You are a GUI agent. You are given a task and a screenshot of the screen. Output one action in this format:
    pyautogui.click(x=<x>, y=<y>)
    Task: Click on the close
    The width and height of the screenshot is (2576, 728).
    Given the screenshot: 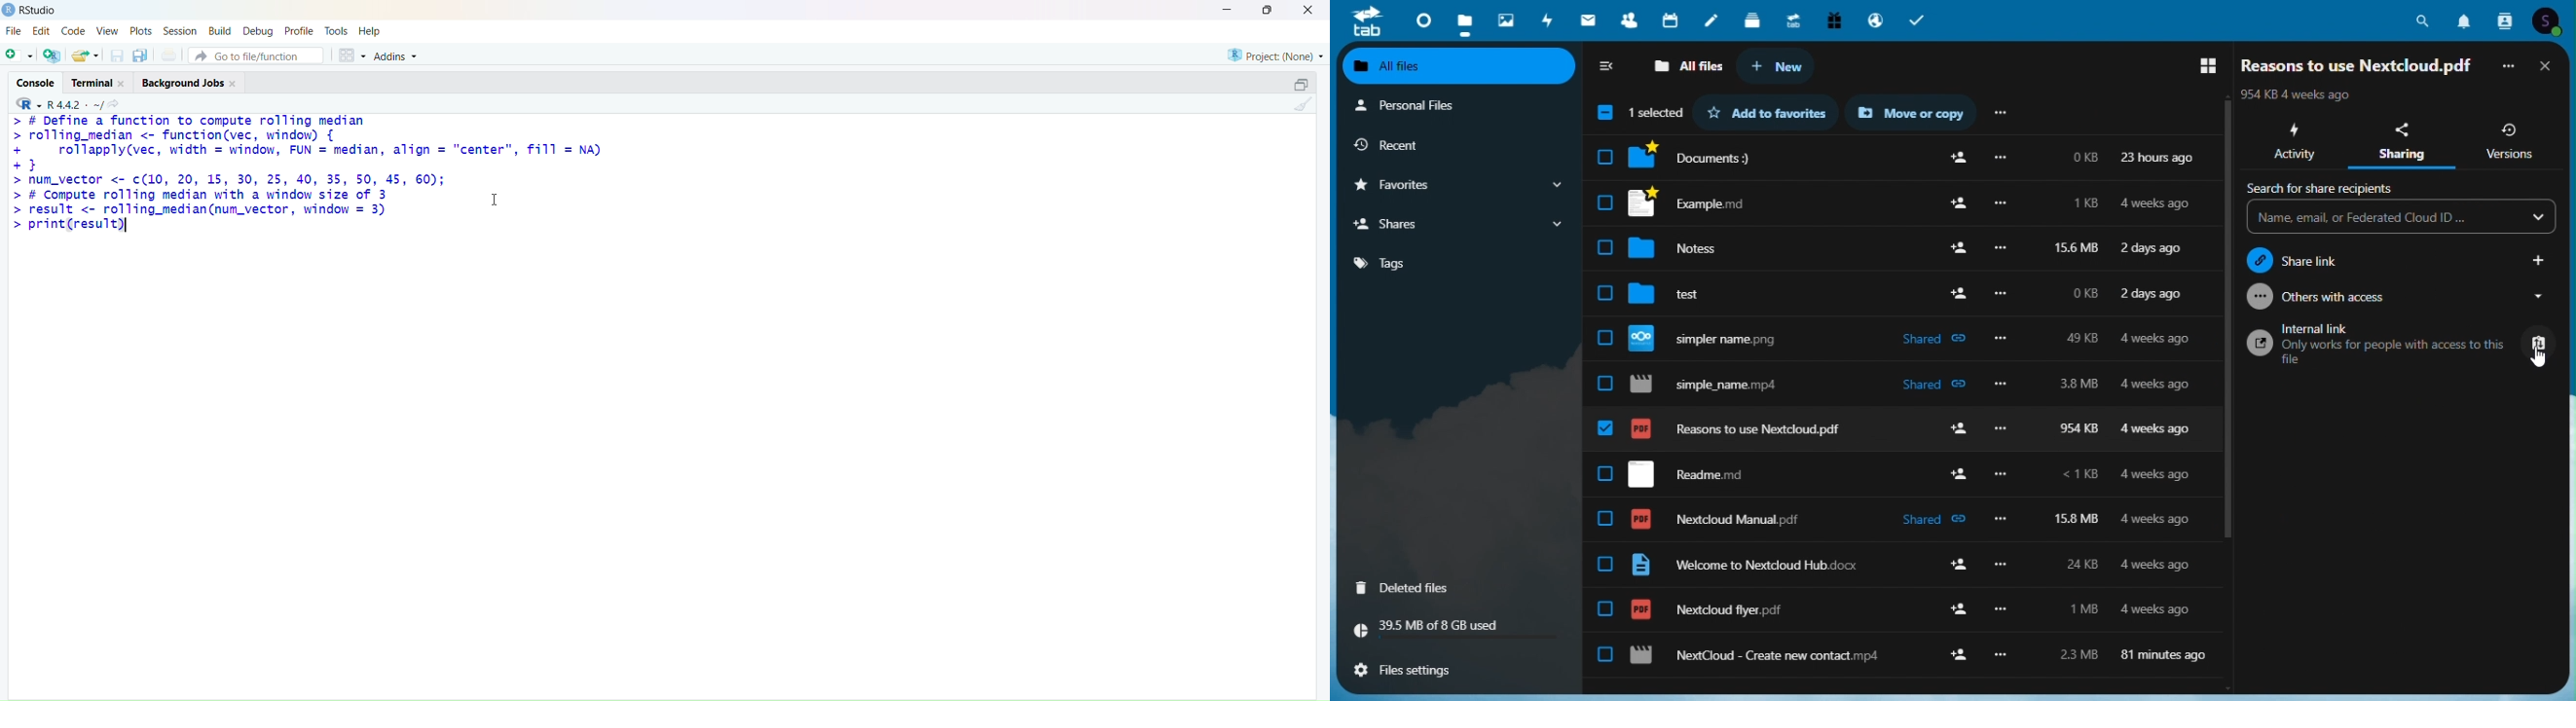 What is the action you would take?
    pyautogui.click(x=233, y=85)
    